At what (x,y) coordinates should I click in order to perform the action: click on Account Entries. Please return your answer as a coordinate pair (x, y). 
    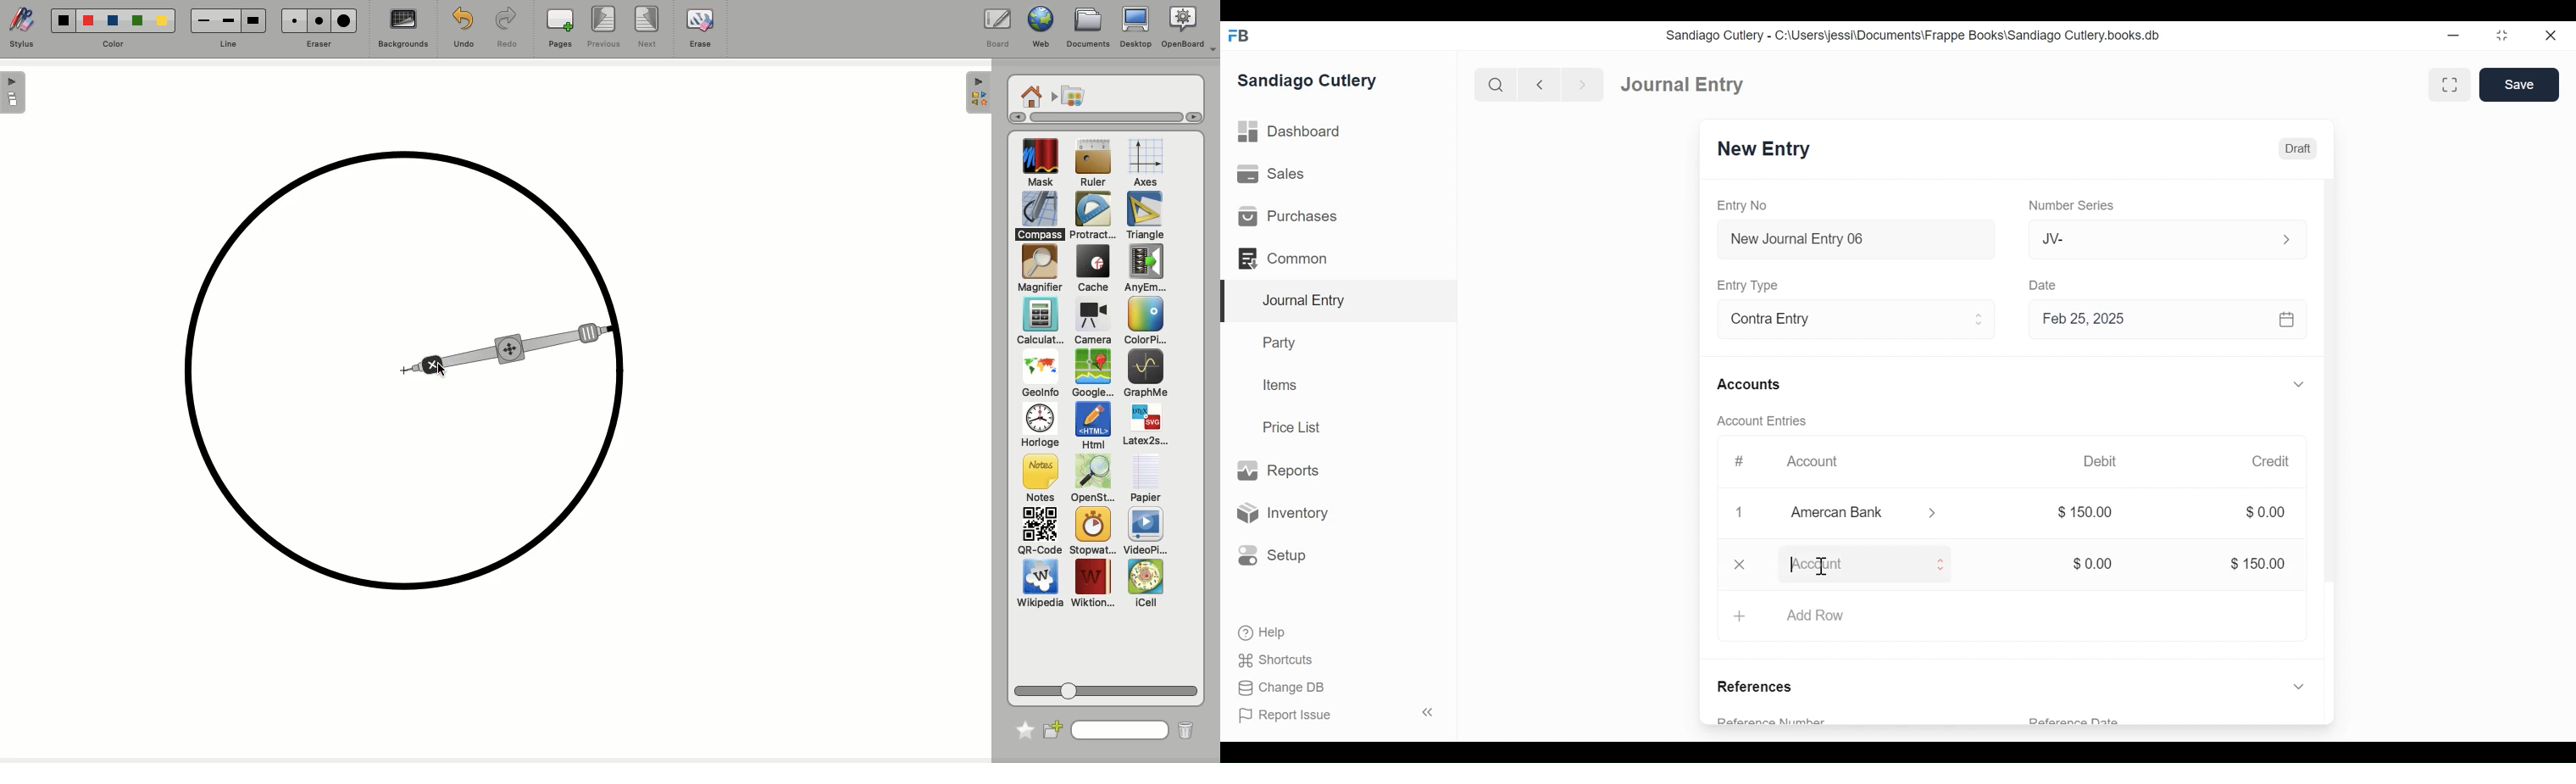
    Looking at the image, I should click on (1765, 421).